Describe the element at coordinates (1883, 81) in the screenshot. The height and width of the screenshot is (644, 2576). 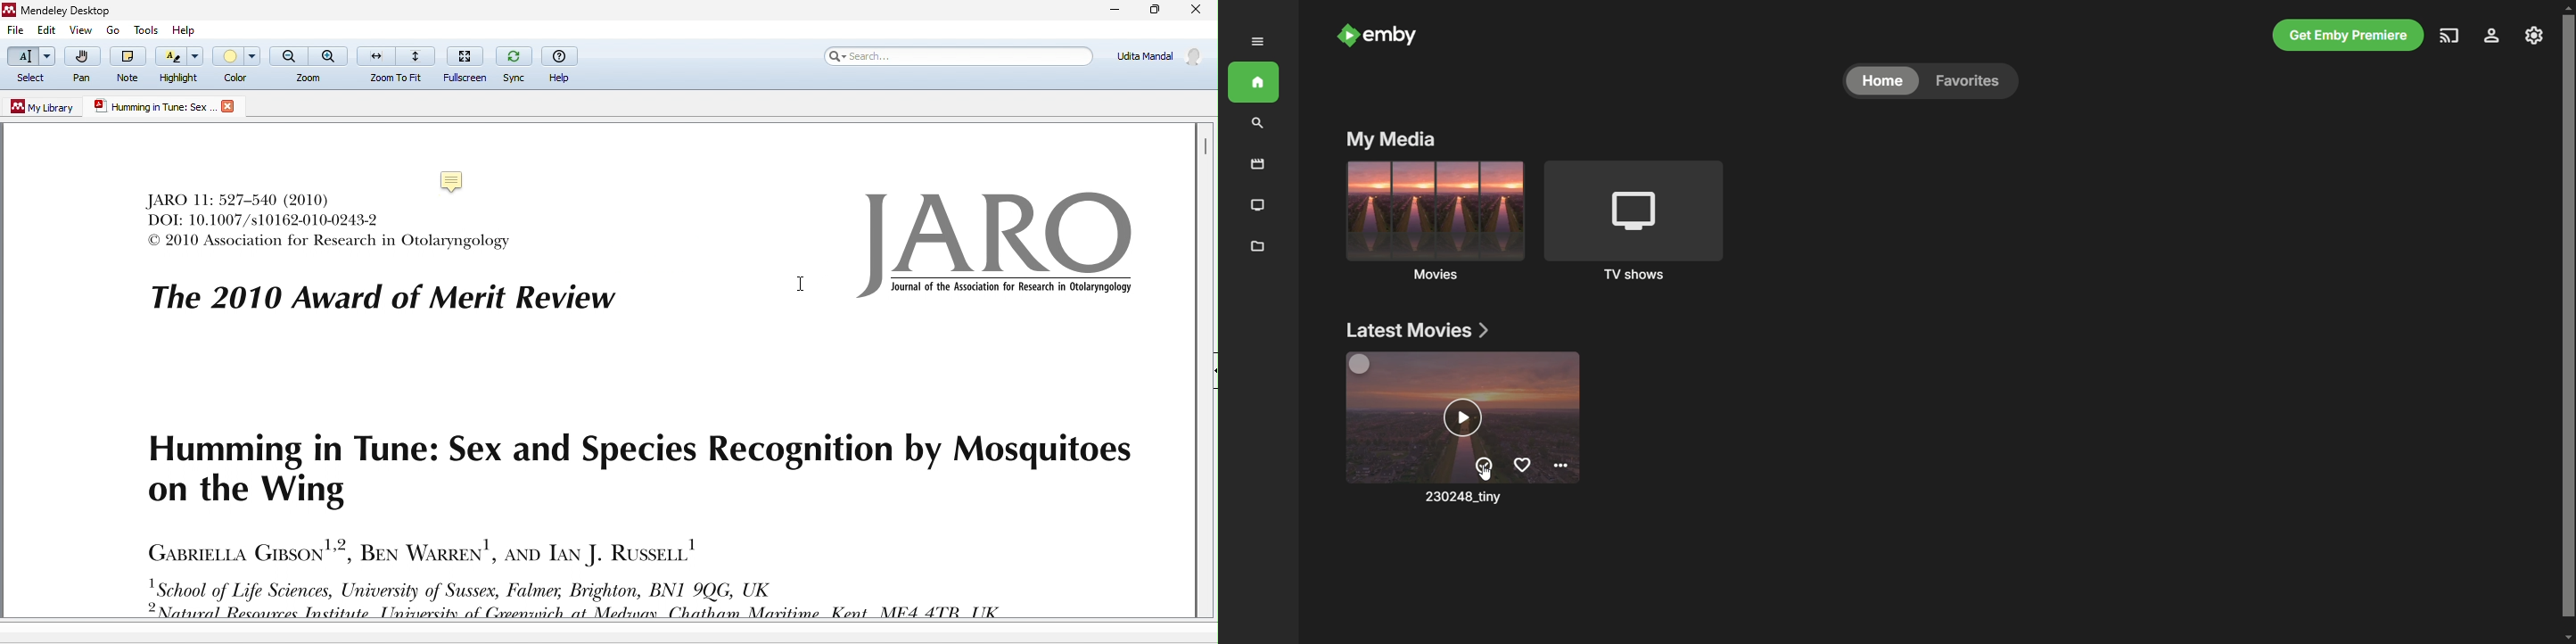
I see `home` at that location.